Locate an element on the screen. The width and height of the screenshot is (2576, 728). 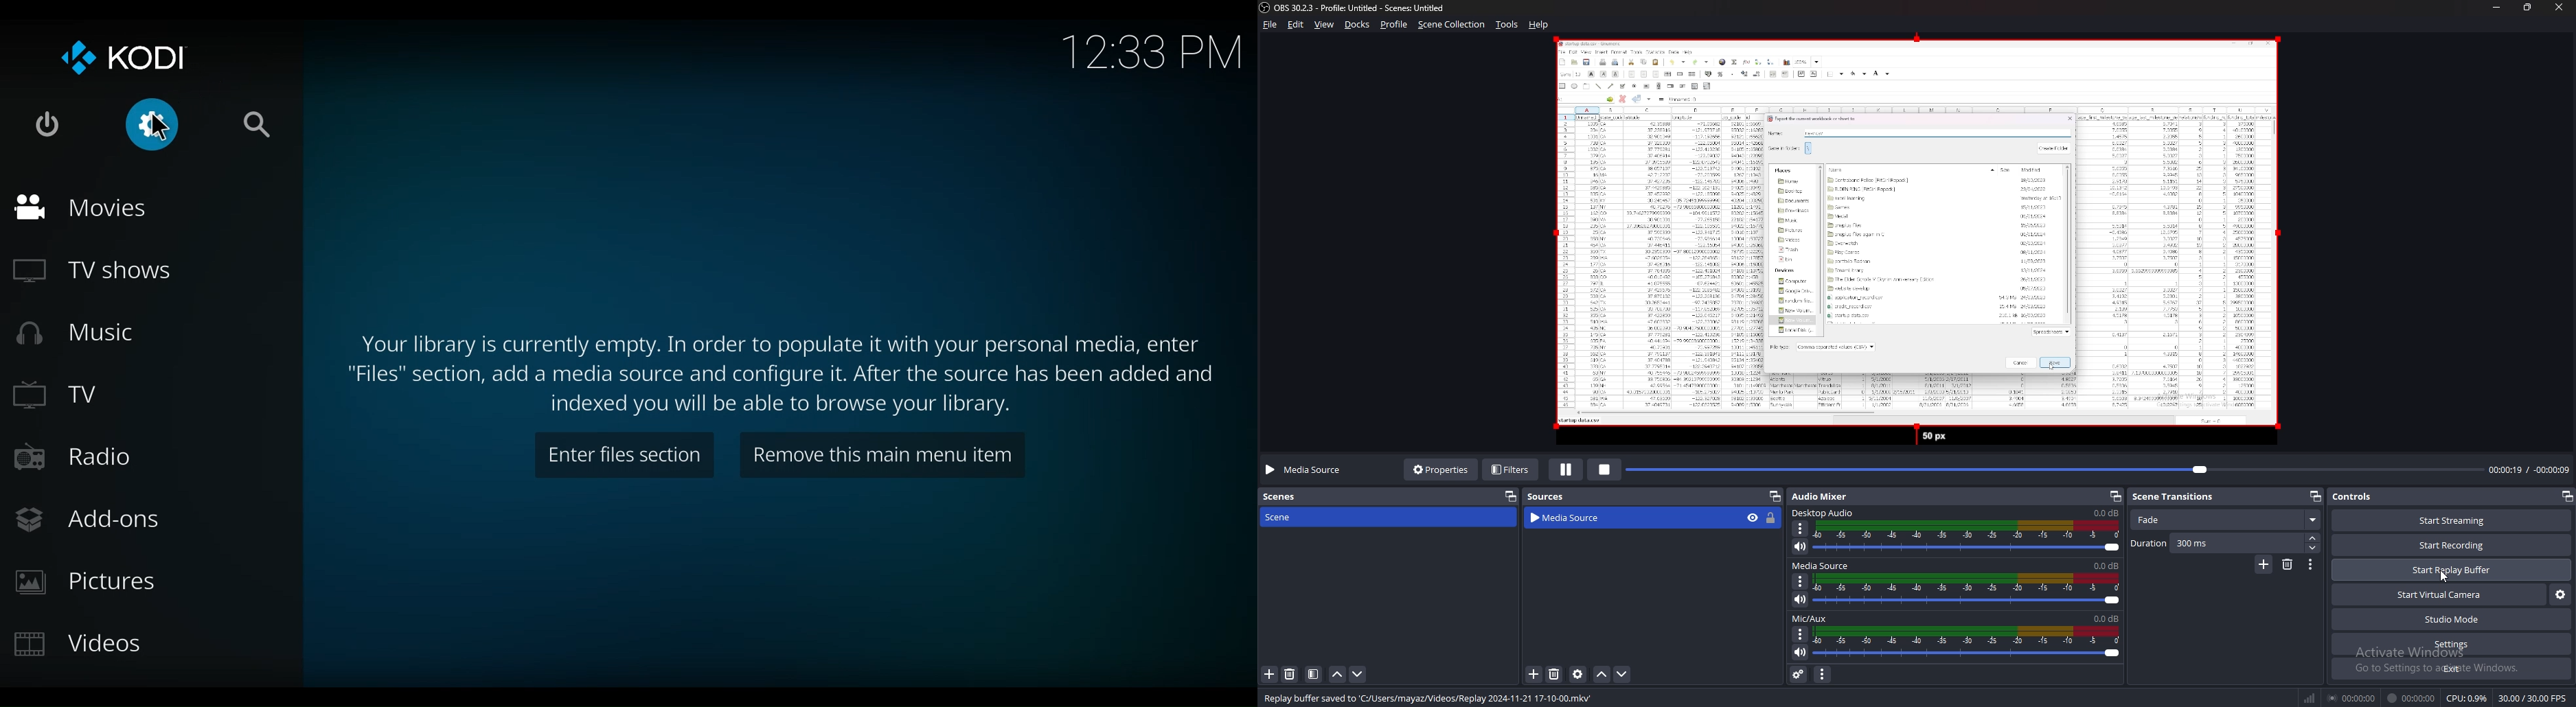
move source down is located at coordinates (1622, 674).